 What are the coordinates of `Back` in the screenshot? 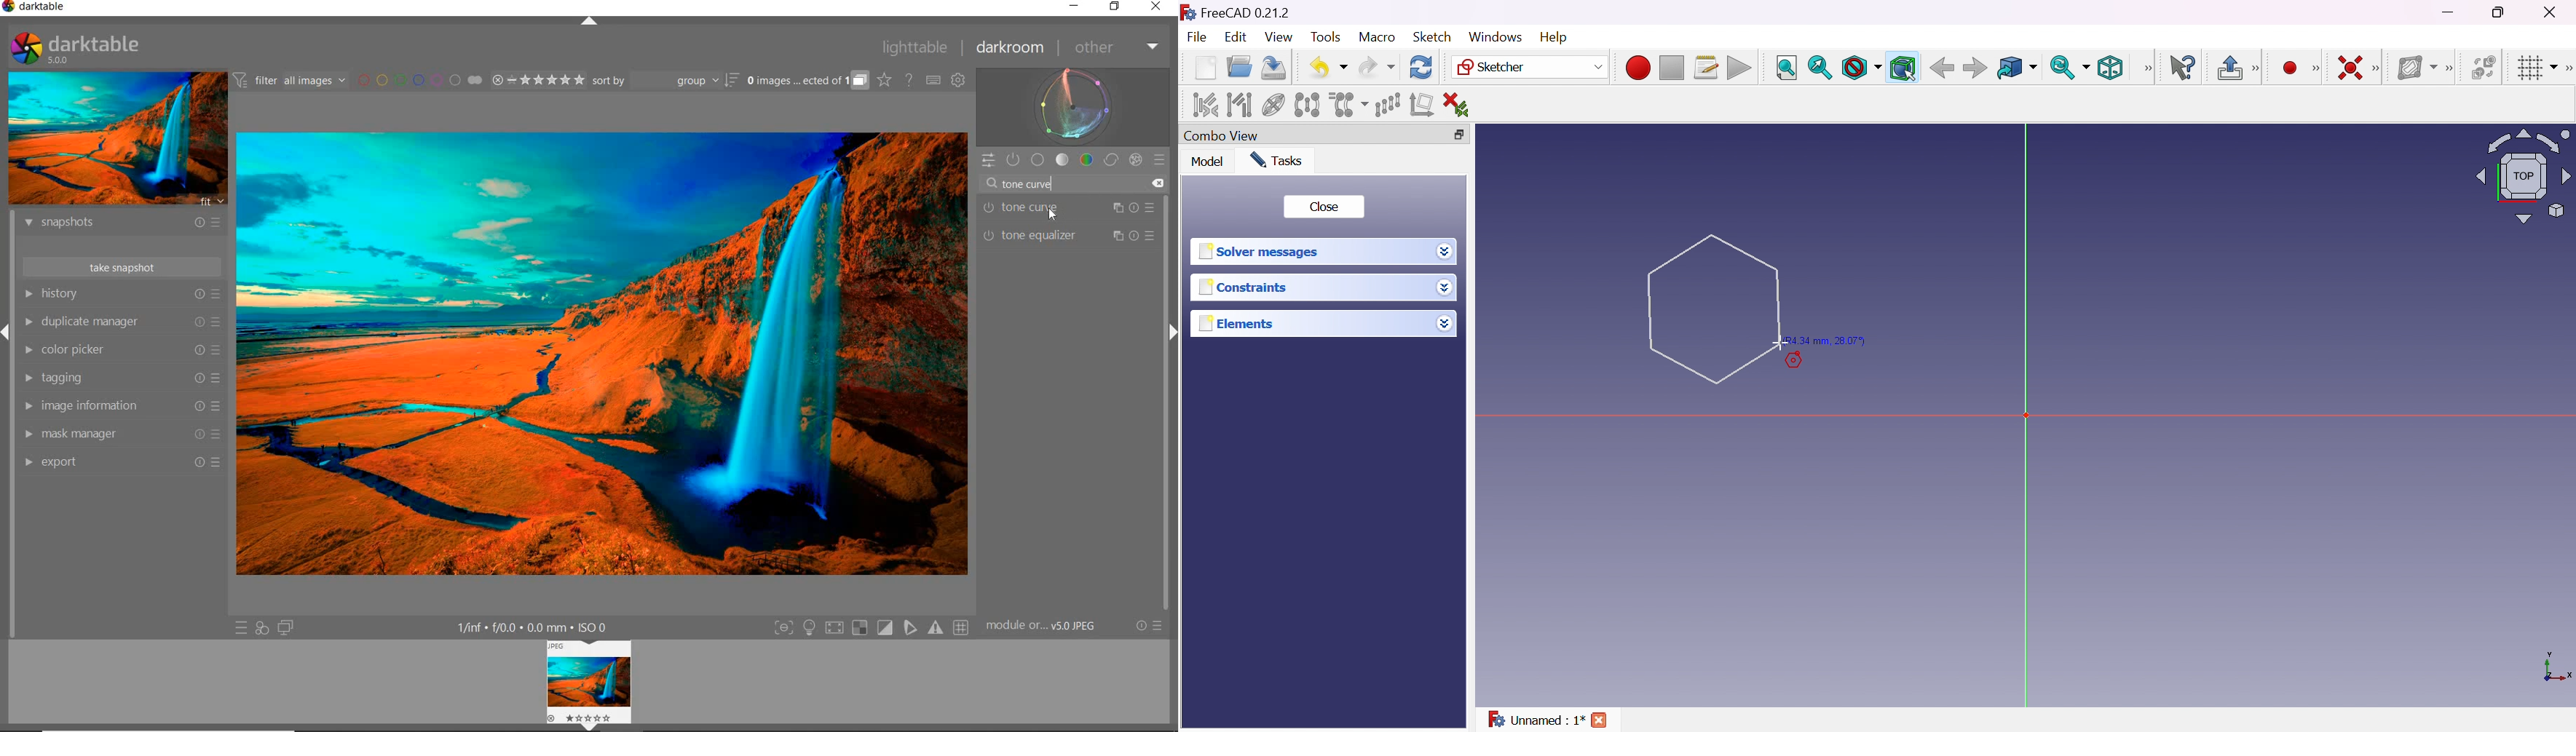 It's located at (1939, 68).